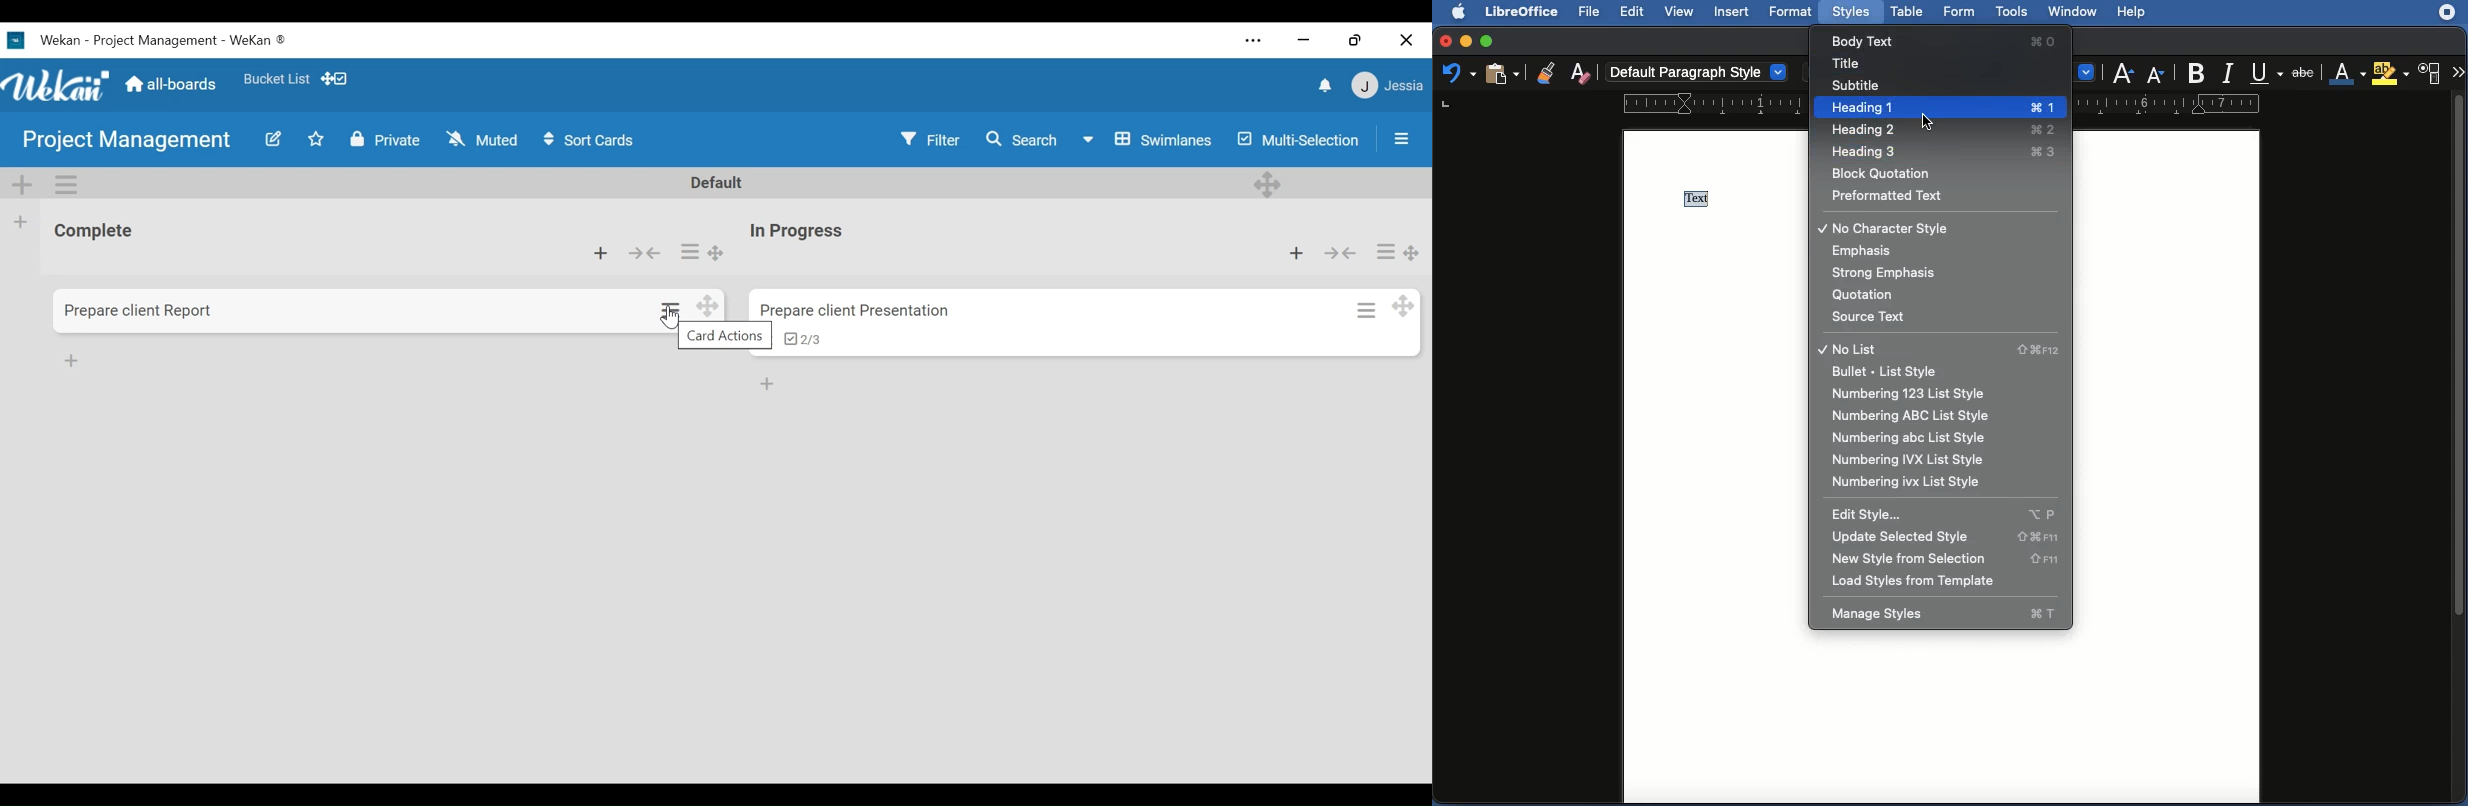 This screenshot has width=2492, height=812. Describe the element at coordinates (691, 252) in the screenshot. I see `Card actions` at that location.